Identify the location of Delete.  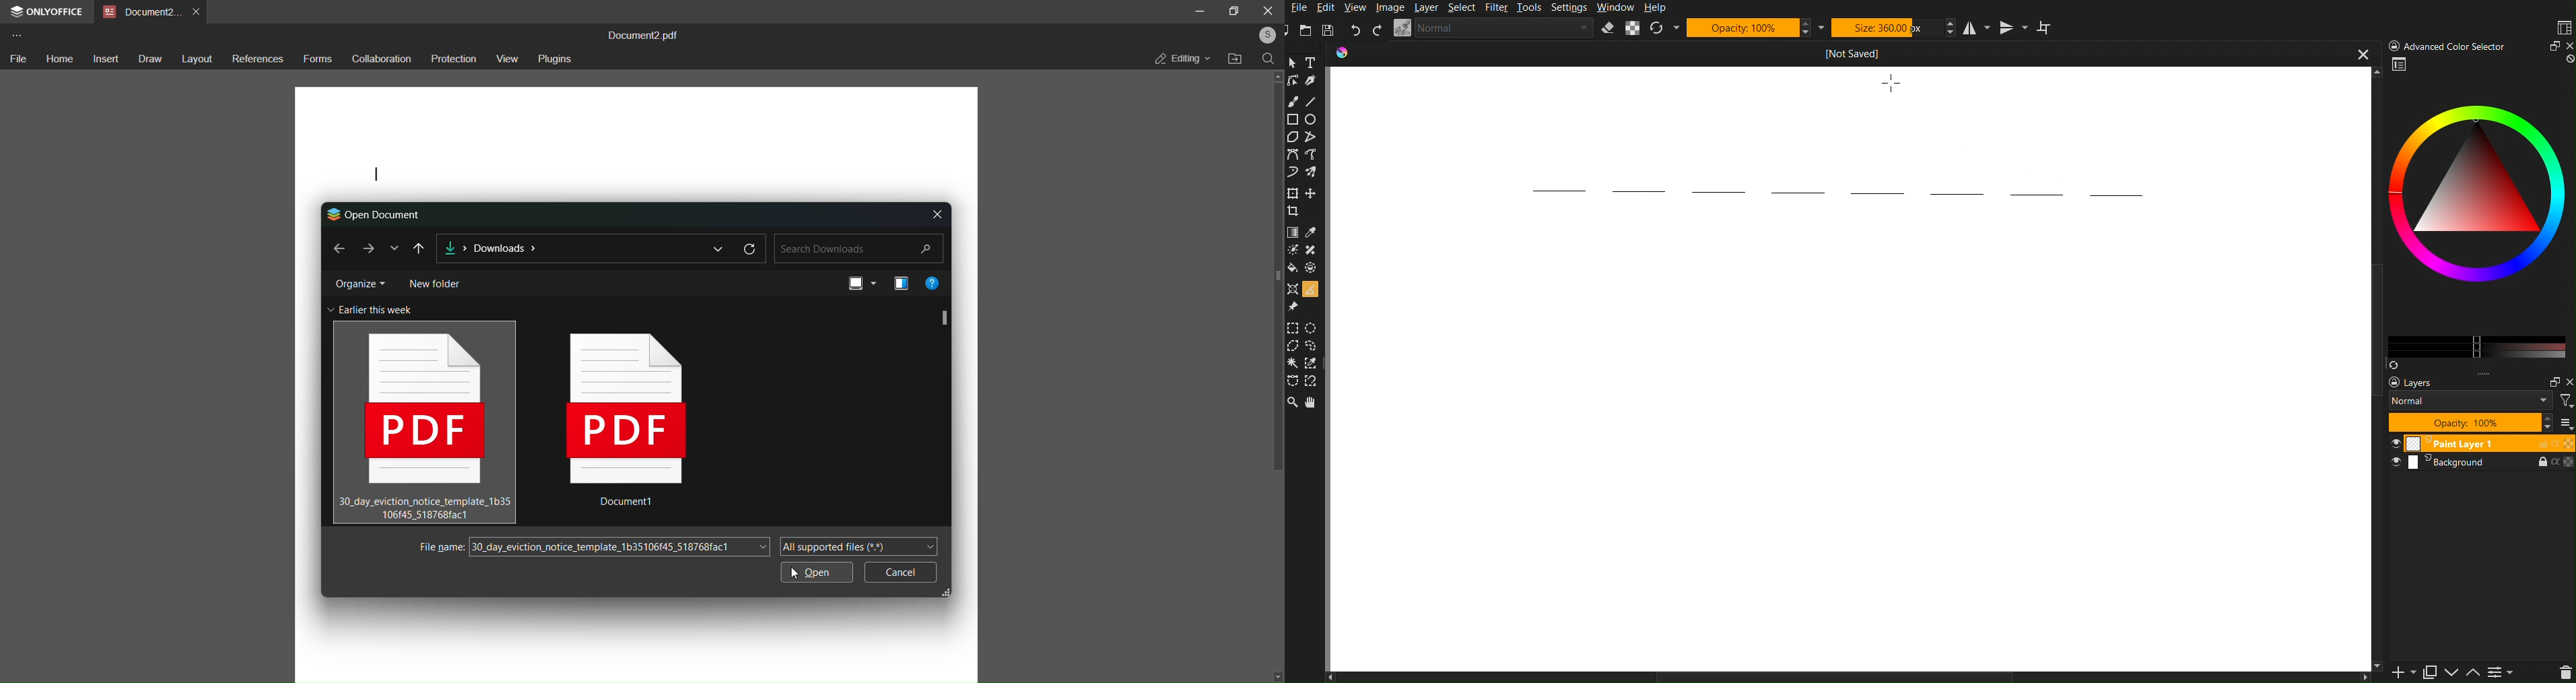
(2564, 672).